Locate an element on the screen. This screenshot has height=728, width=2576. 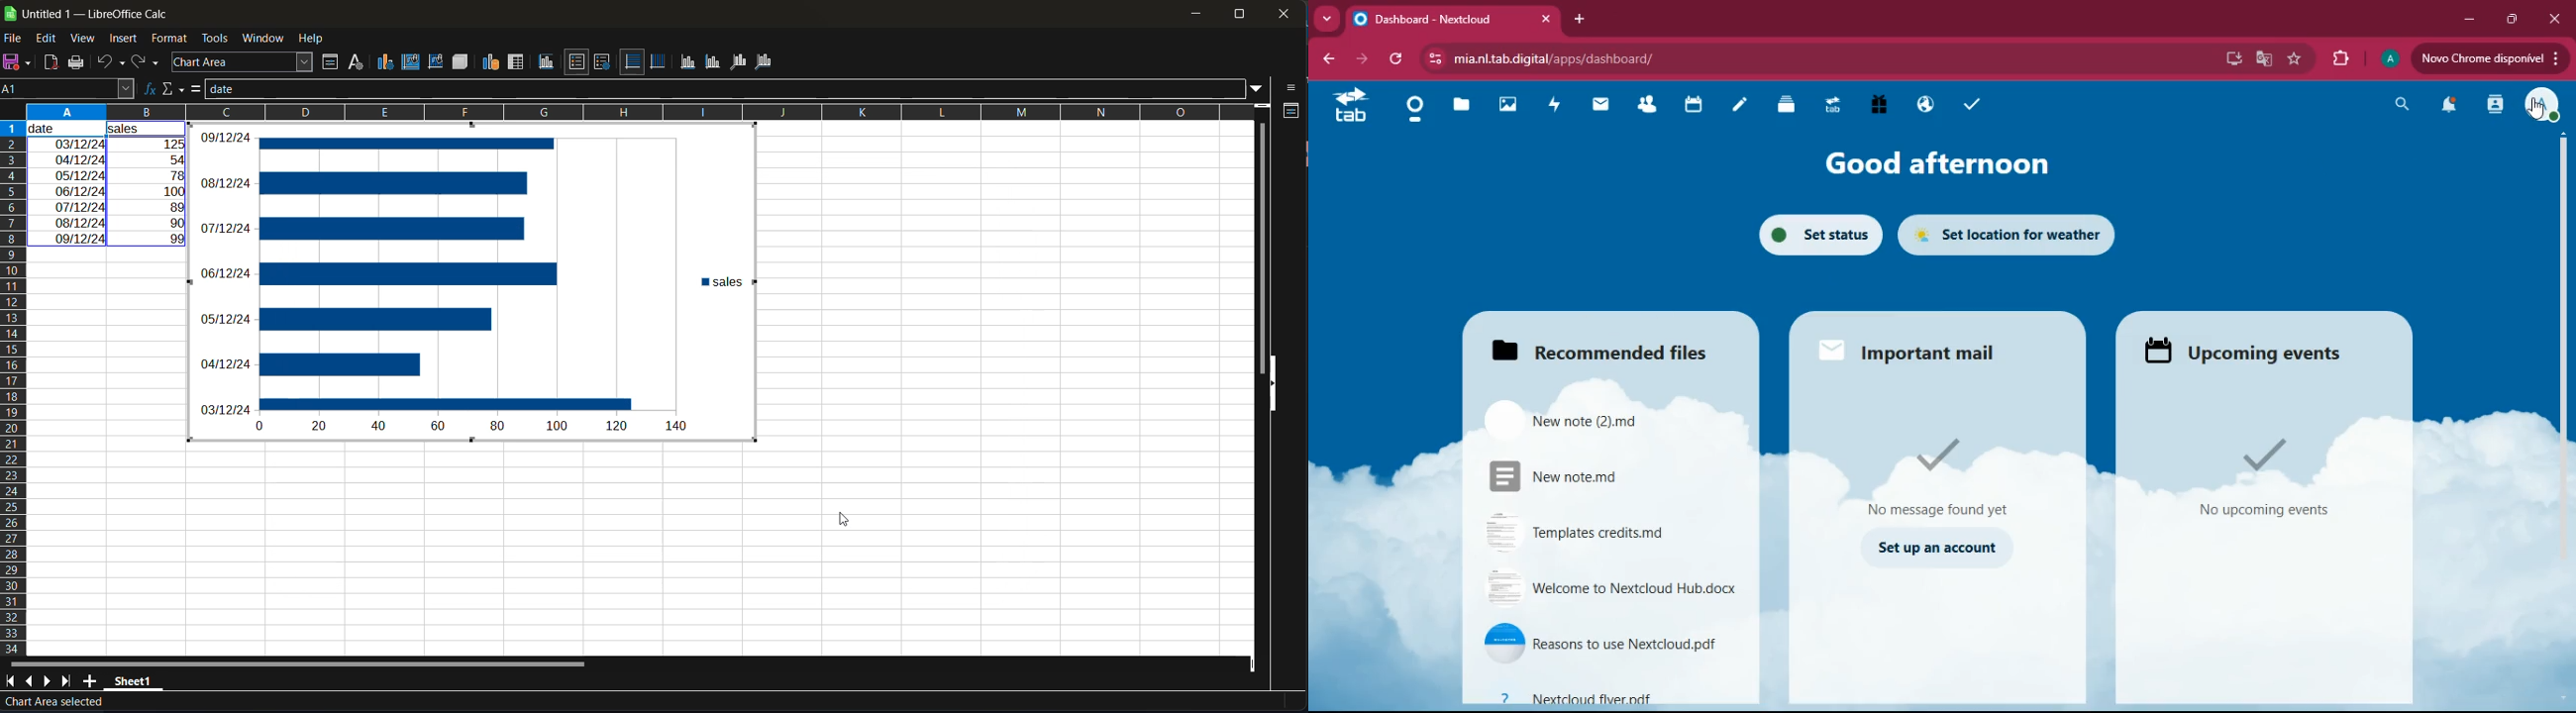
favorite is located at coordinates (2295, 60).